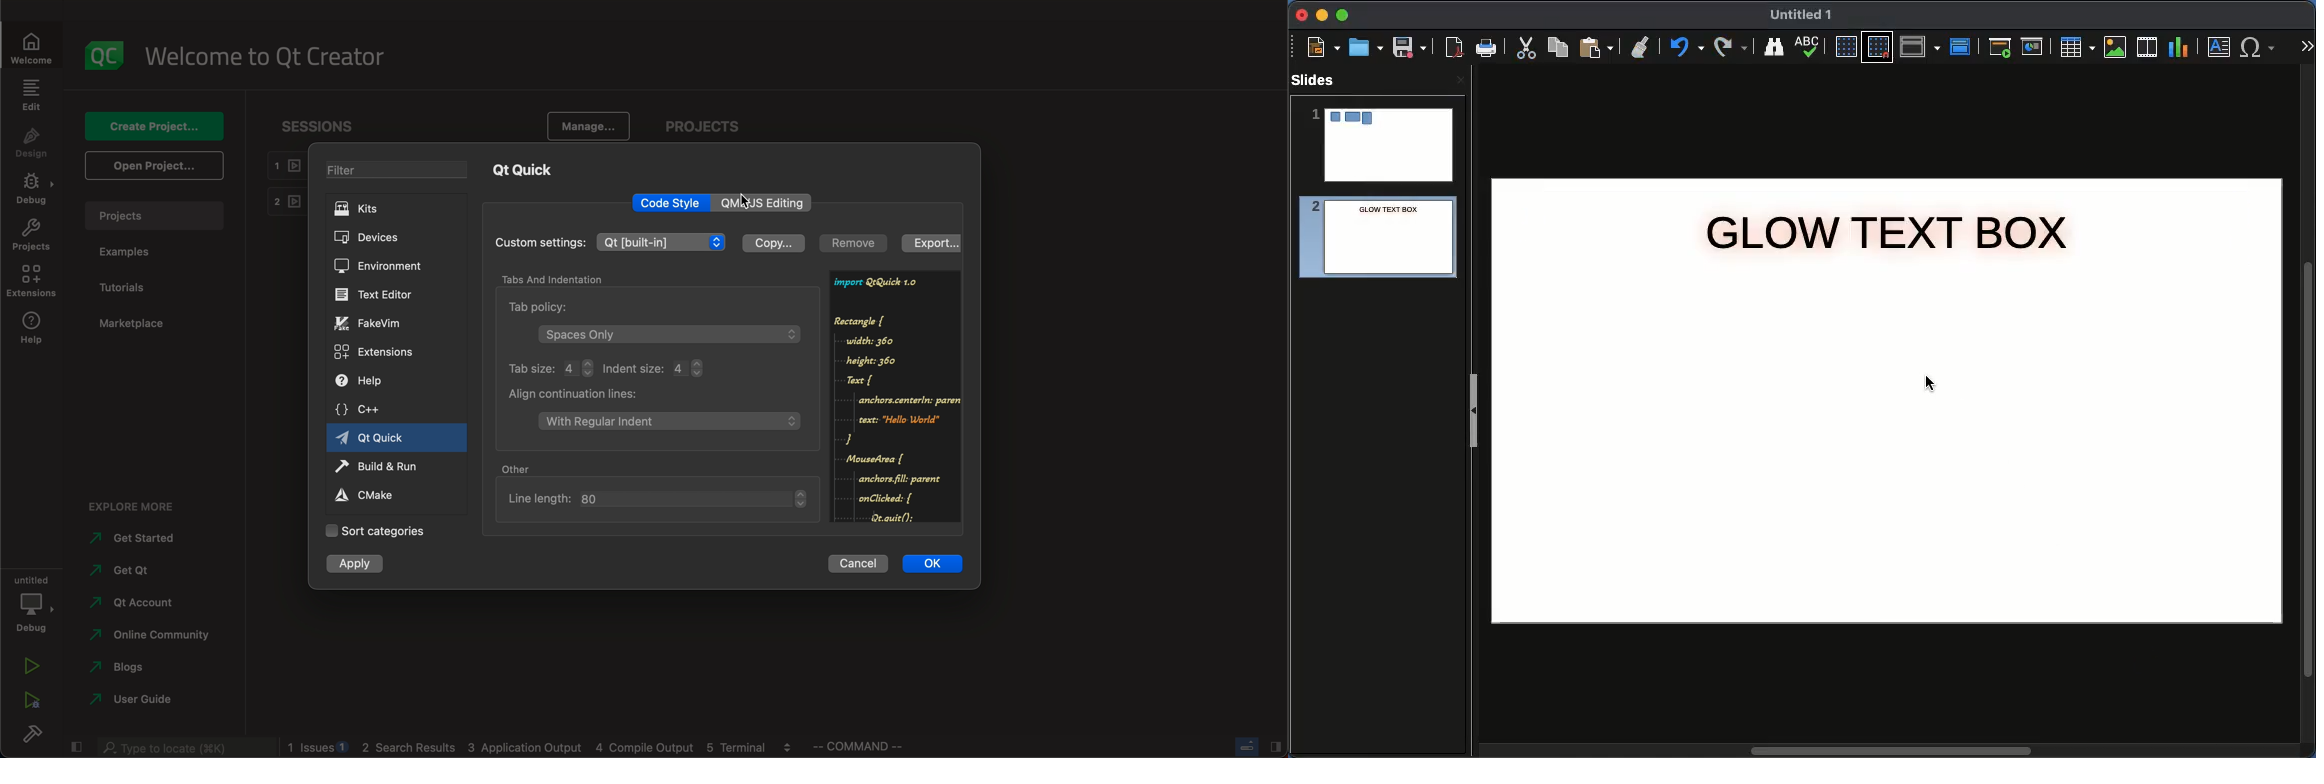 This screenshot has height=784, width=2324. Describe the element at coordinates (186, 748) in the screenshot. I see `search bar` at that location.